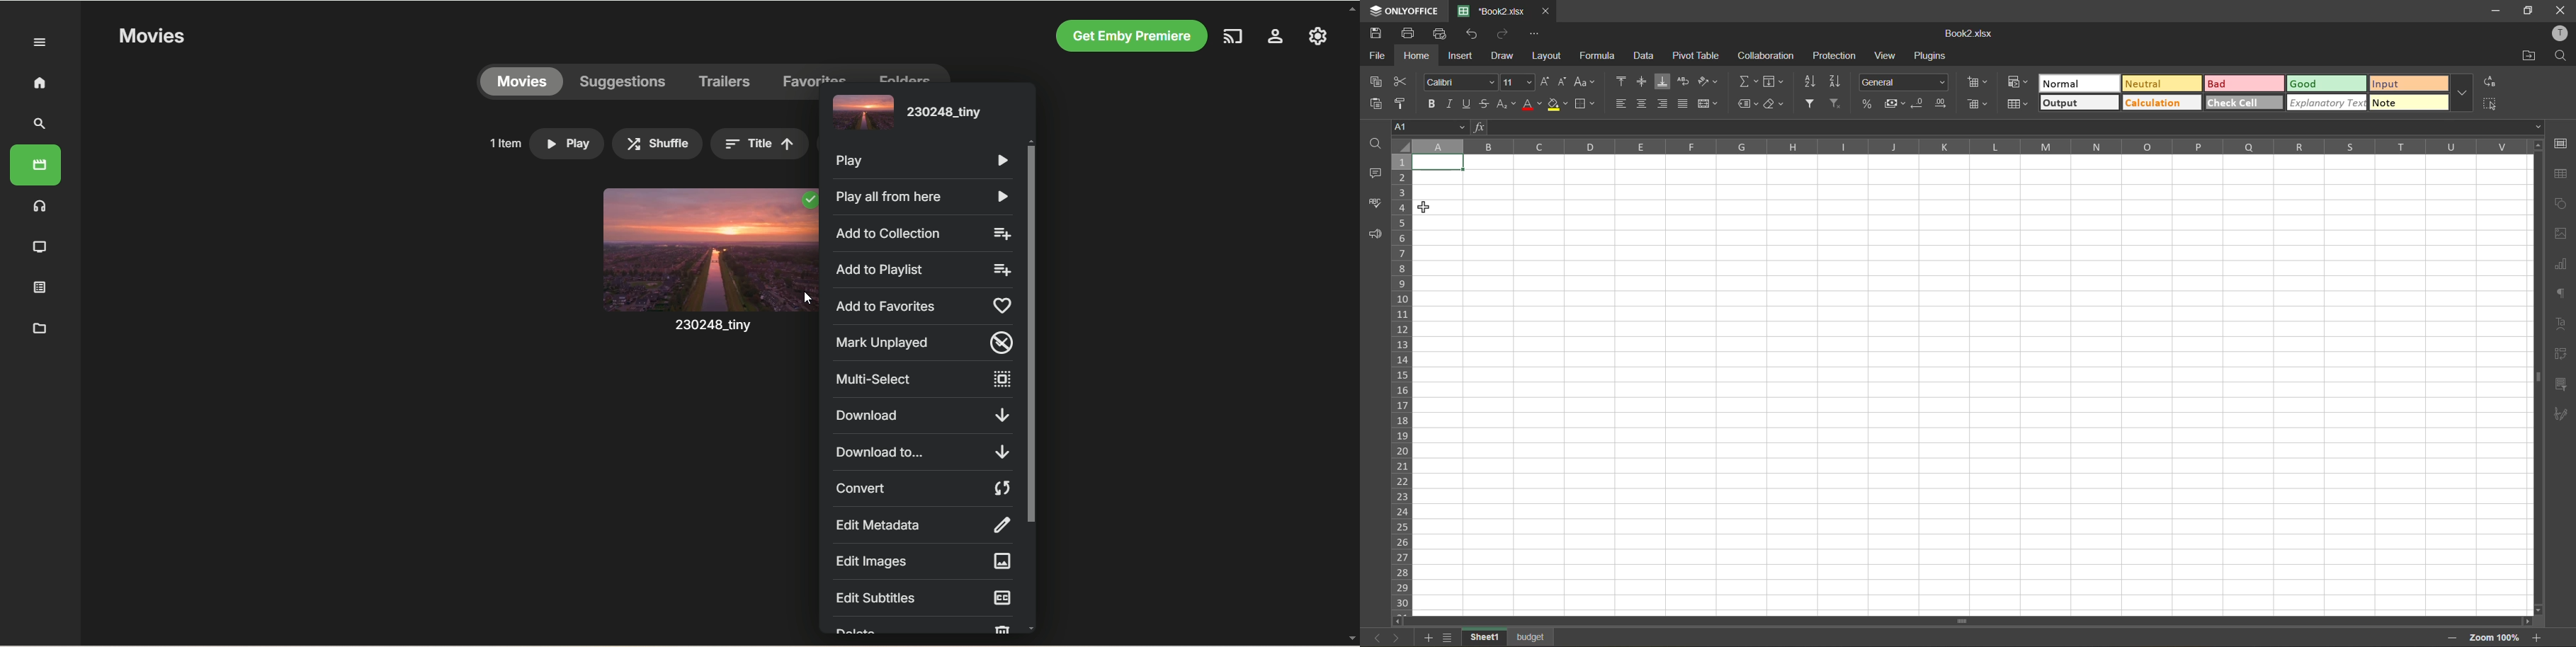 The image size is (2576, 672). I want to click on find, so click(2562, 58).